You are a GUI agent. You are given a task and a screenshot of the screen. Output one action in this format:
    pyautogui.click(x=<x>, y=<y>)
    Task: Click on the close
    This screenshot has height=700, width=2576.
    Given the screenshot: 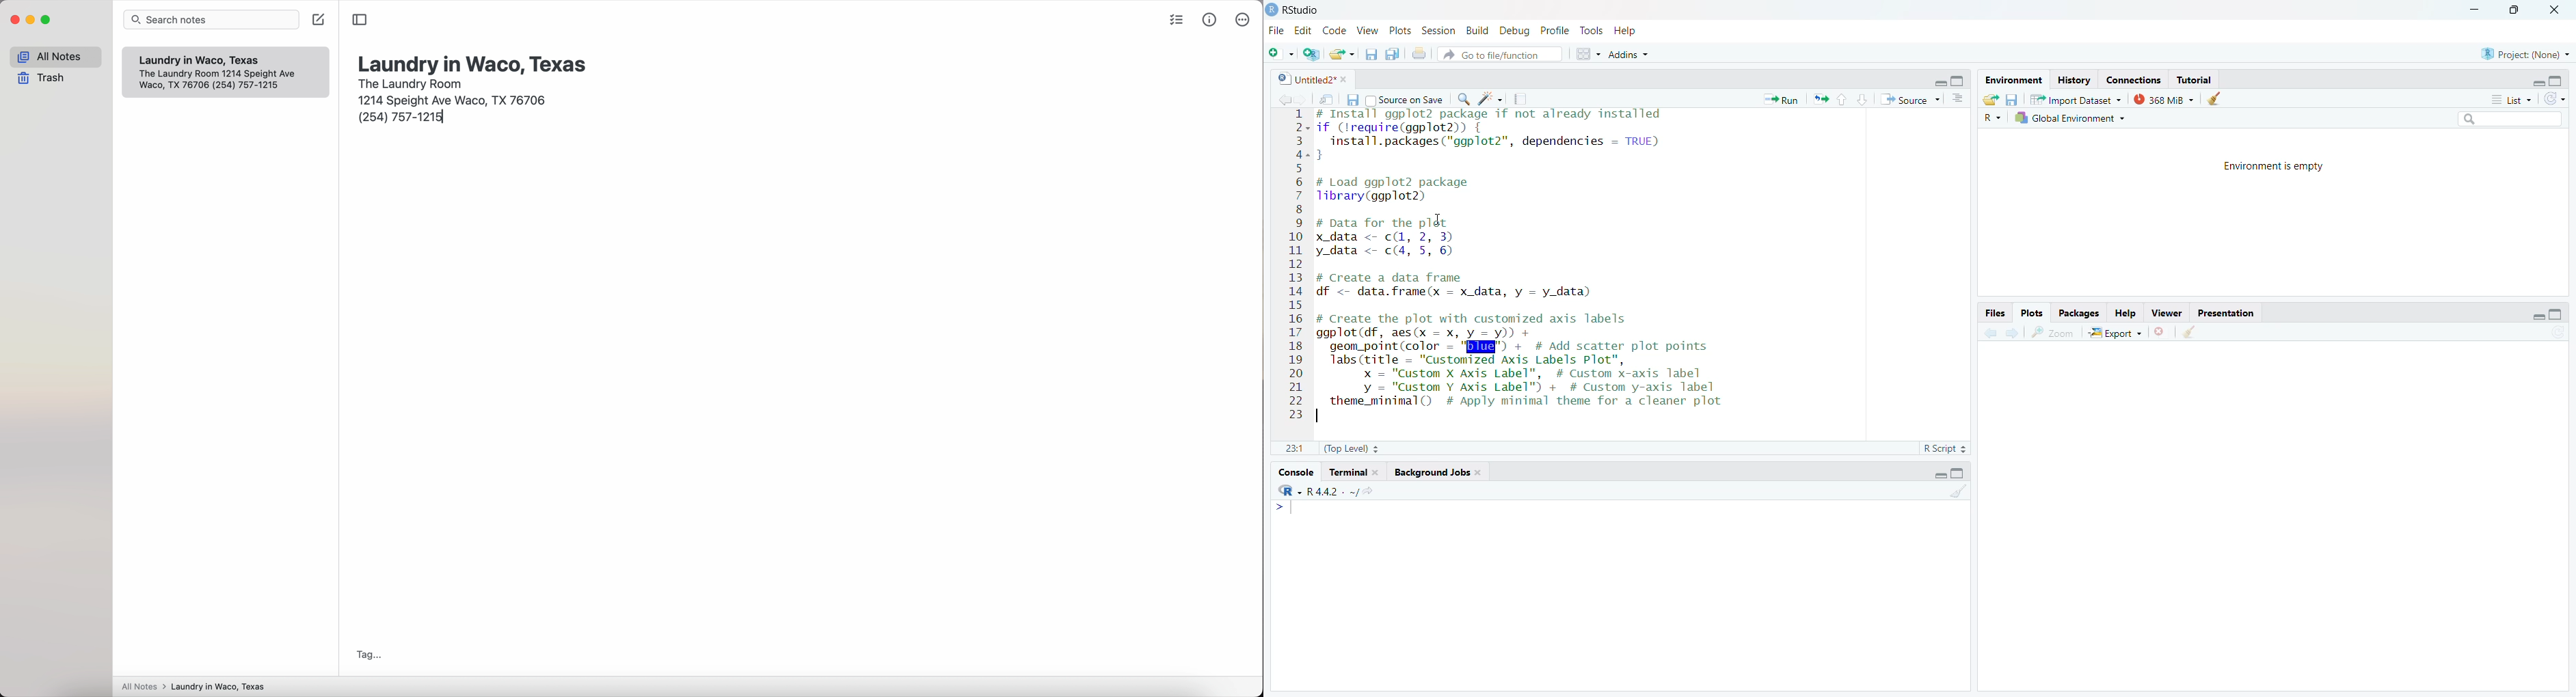 What is the action you would take?
    pyautogui.click(x=2163, y=334)
    